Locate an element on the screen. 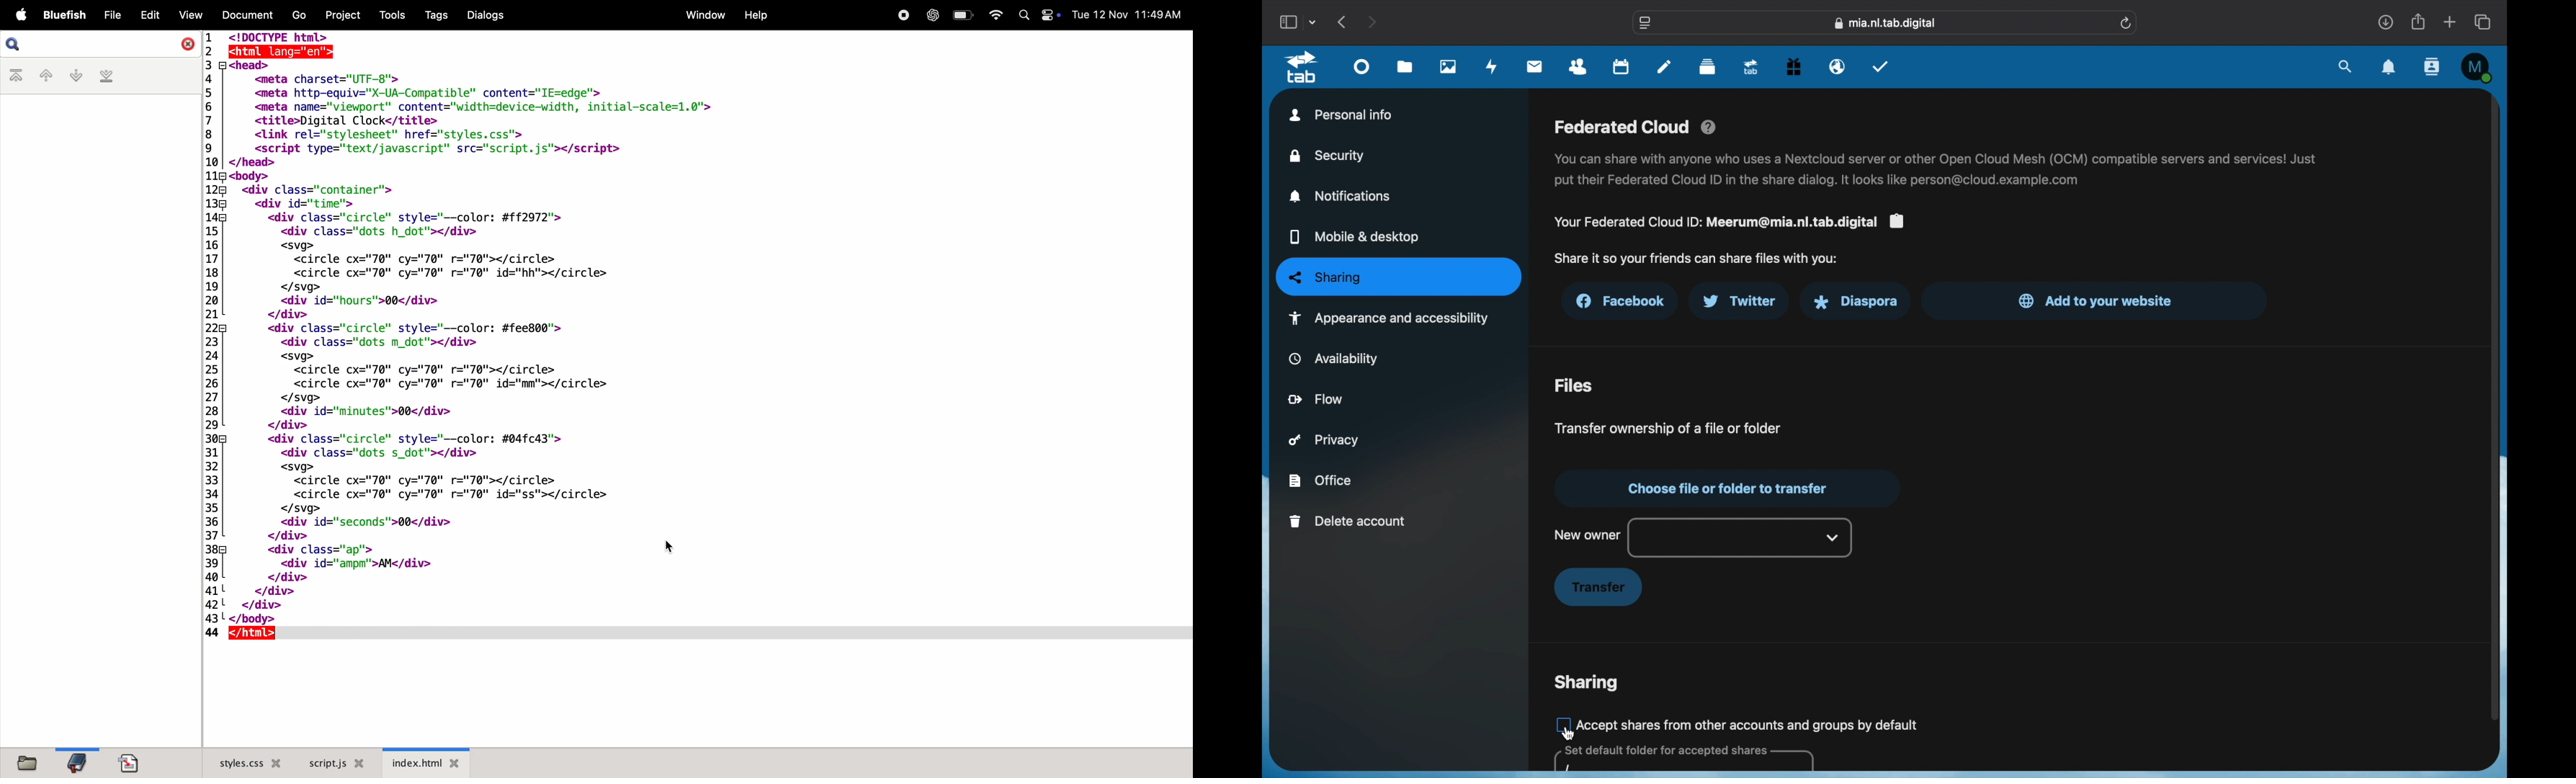  view is located at coordinates (188, 15).